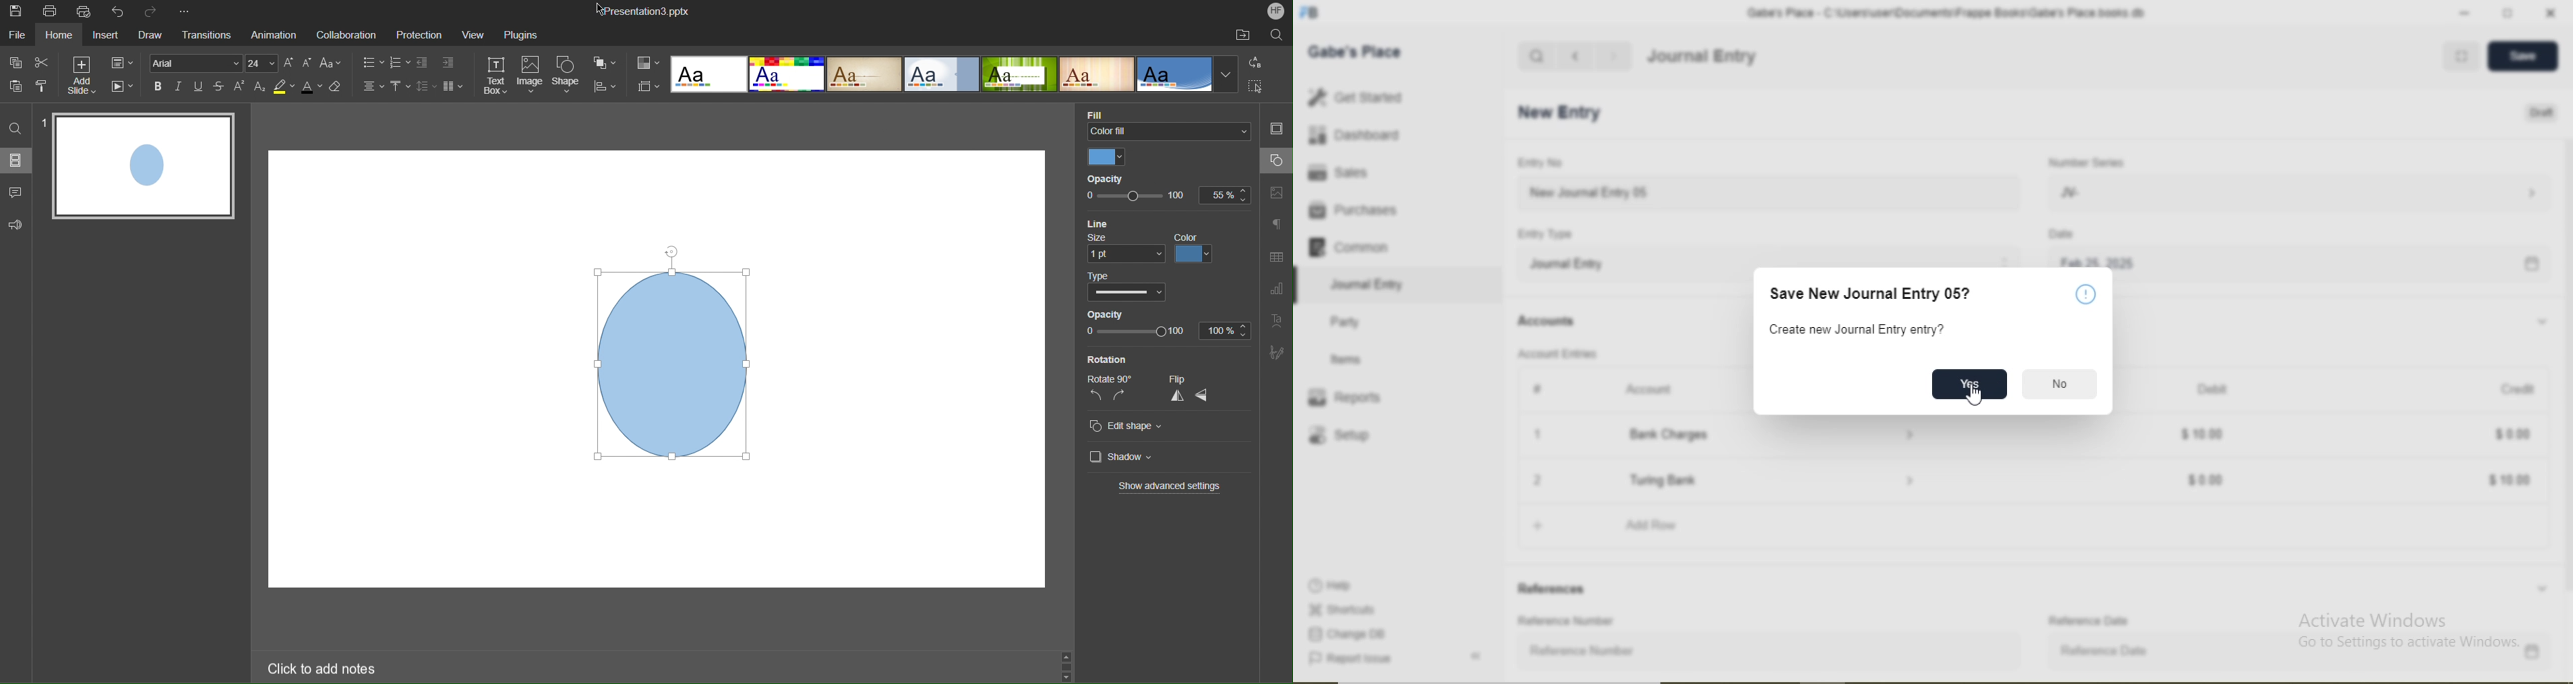  Describe the element at coordinates (1125, 287) in the screenshot. I see `Type` at that location.